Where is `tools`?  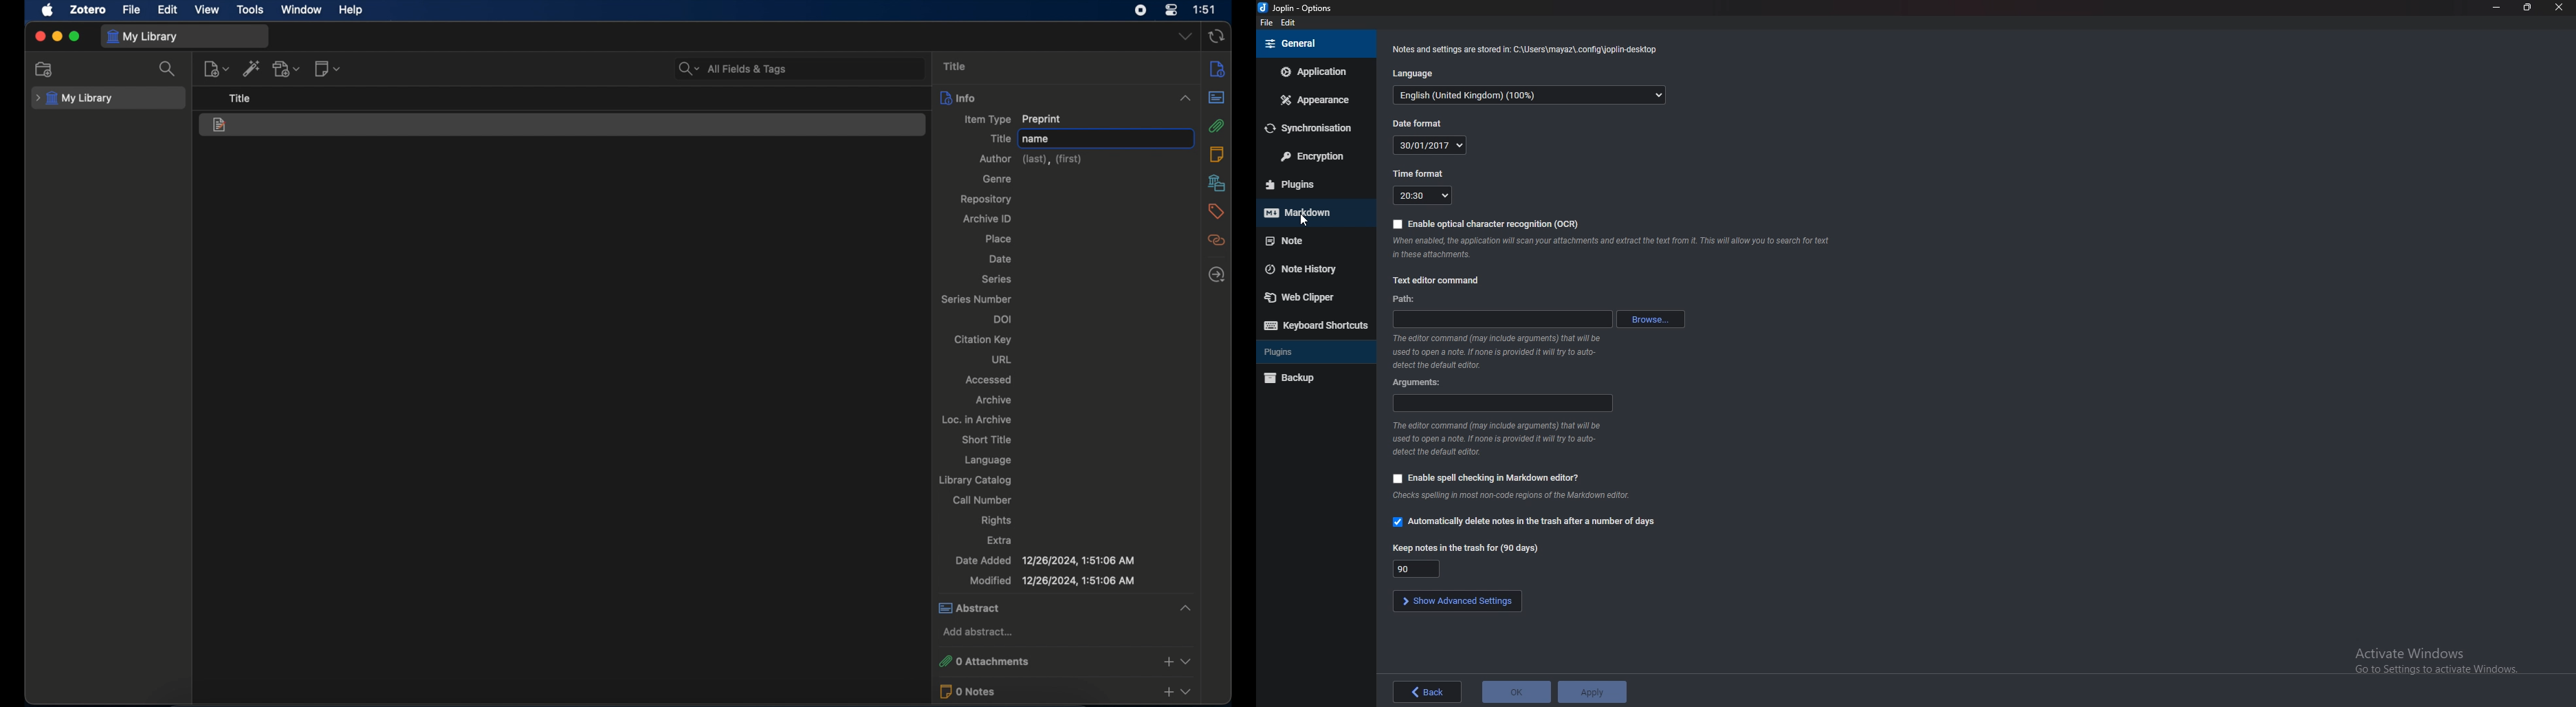
tools is located at coordinates (251, 10).